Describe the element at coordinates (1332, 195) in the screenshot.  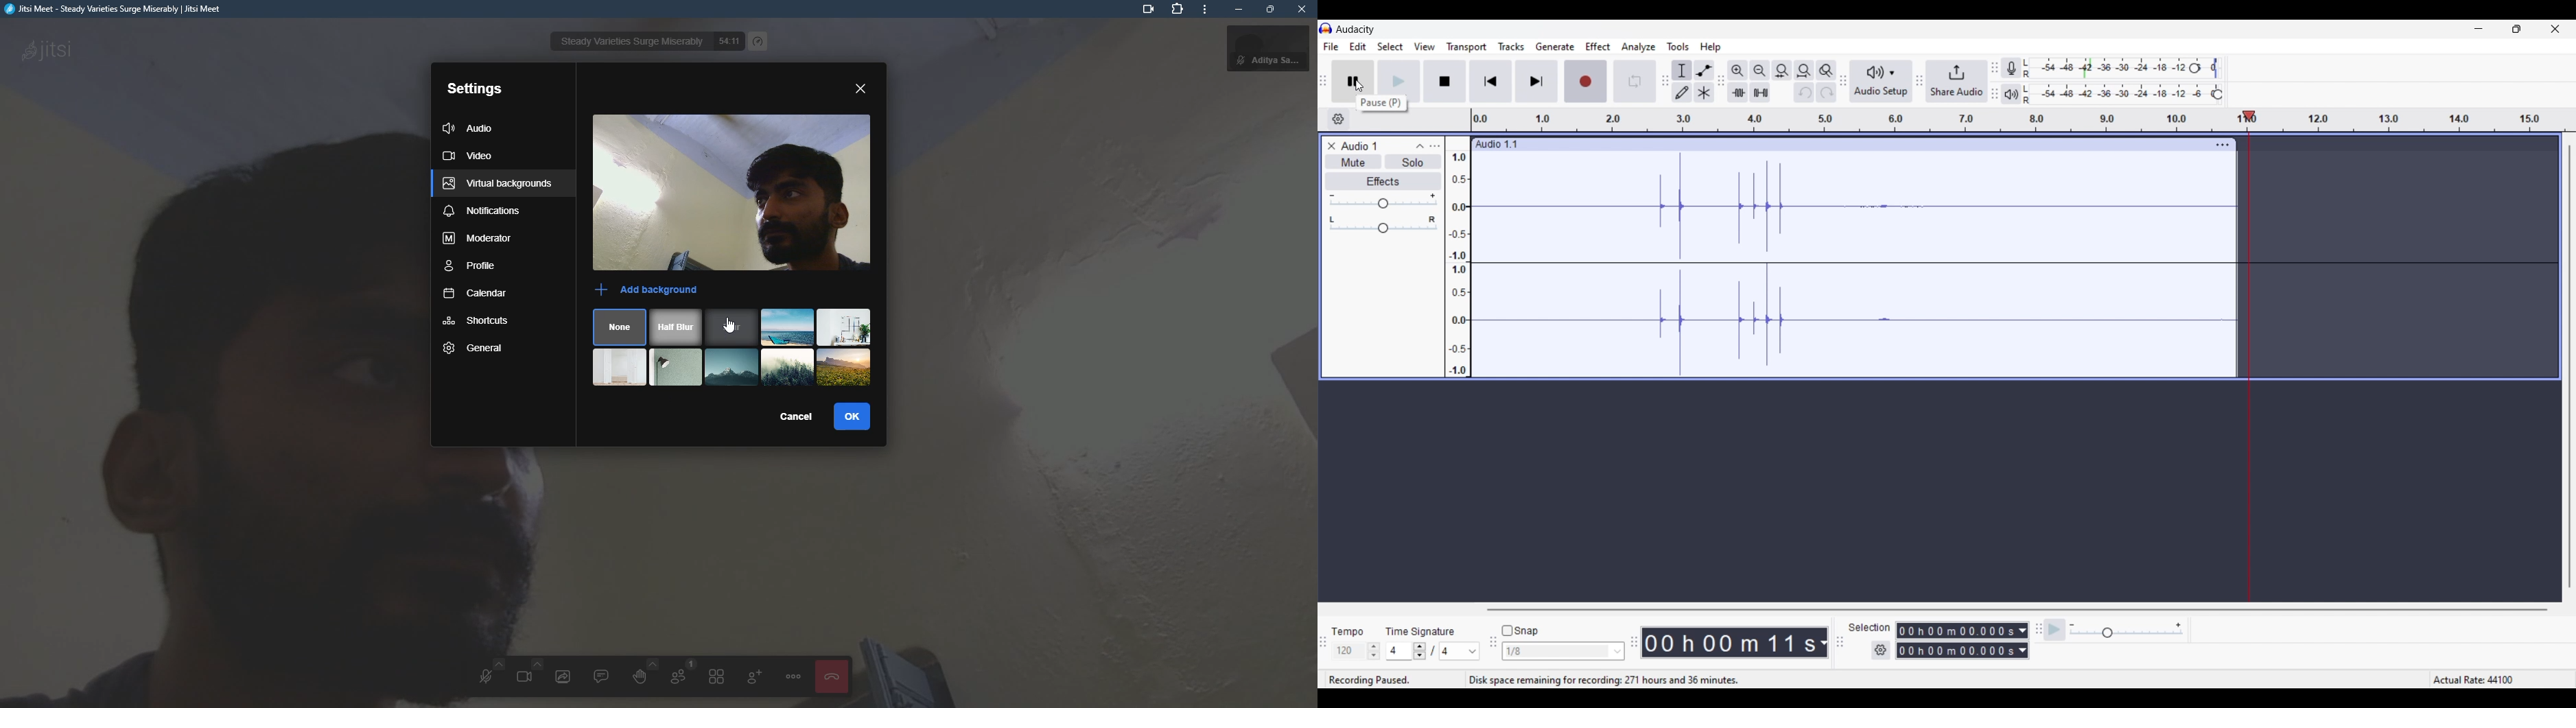
I see `Minimum gain` at that location.